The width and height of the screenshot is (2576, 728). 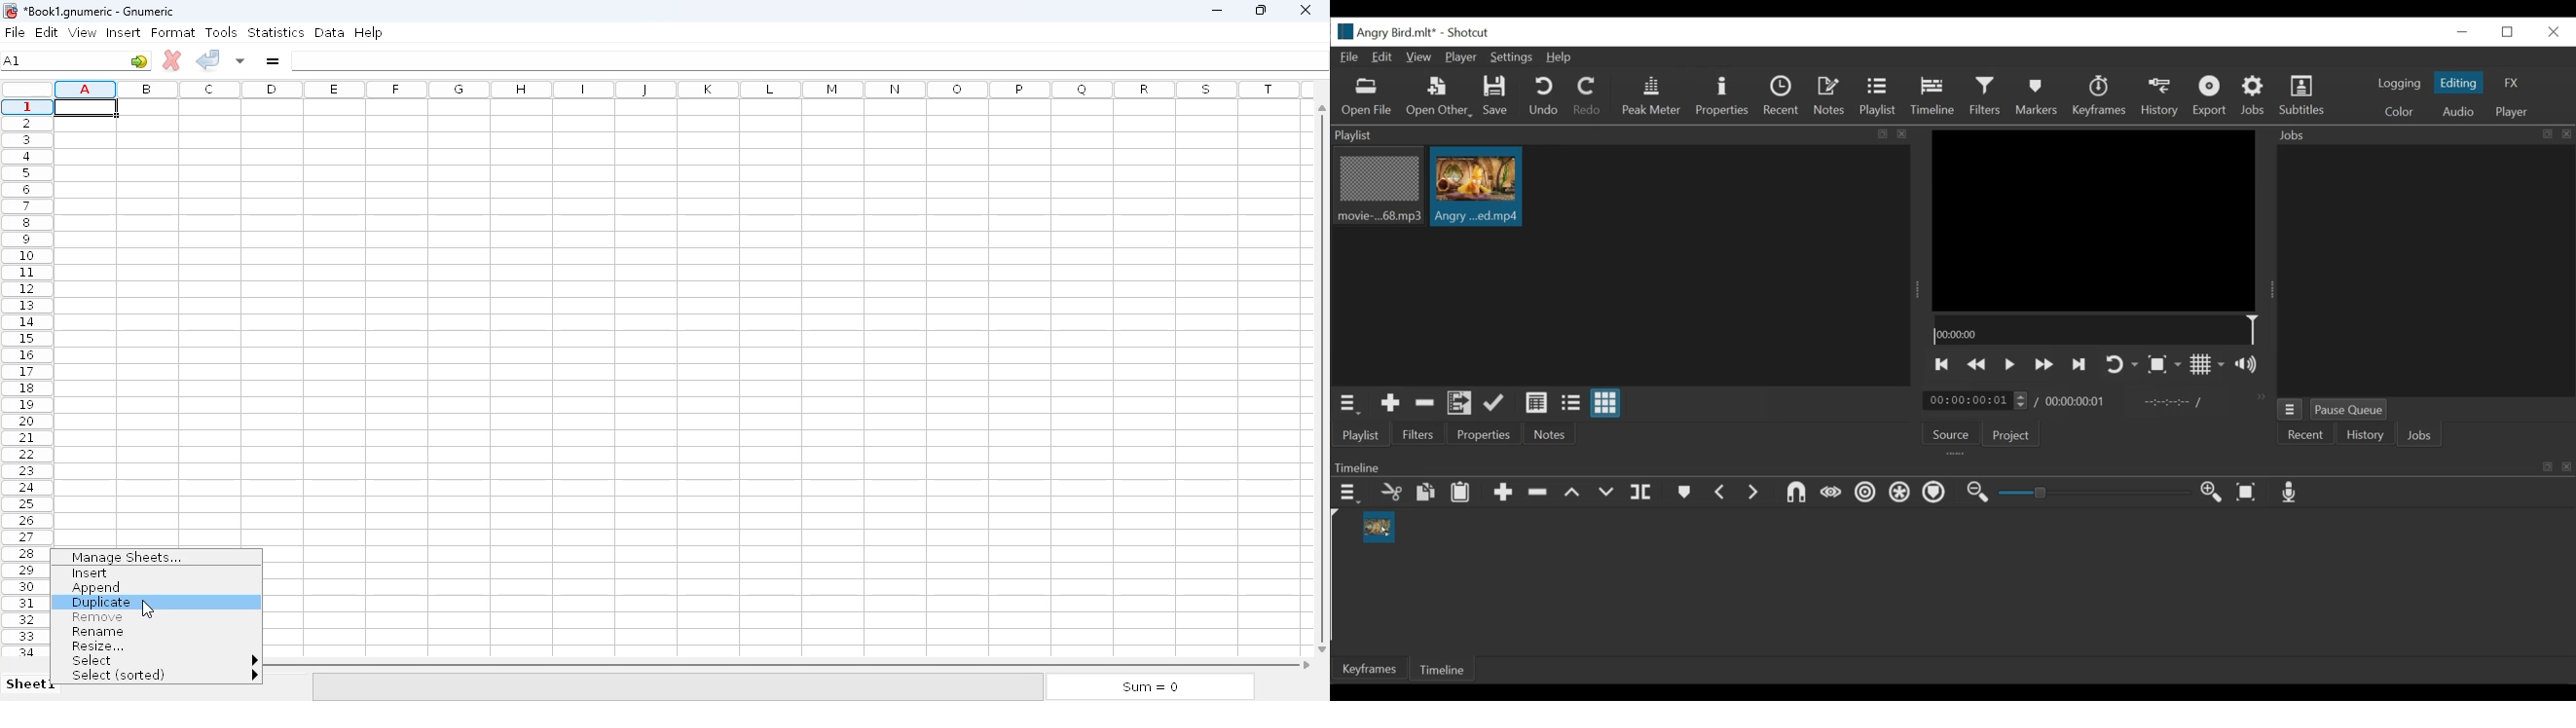 I want to click on History, so click(x=2364, y=434).